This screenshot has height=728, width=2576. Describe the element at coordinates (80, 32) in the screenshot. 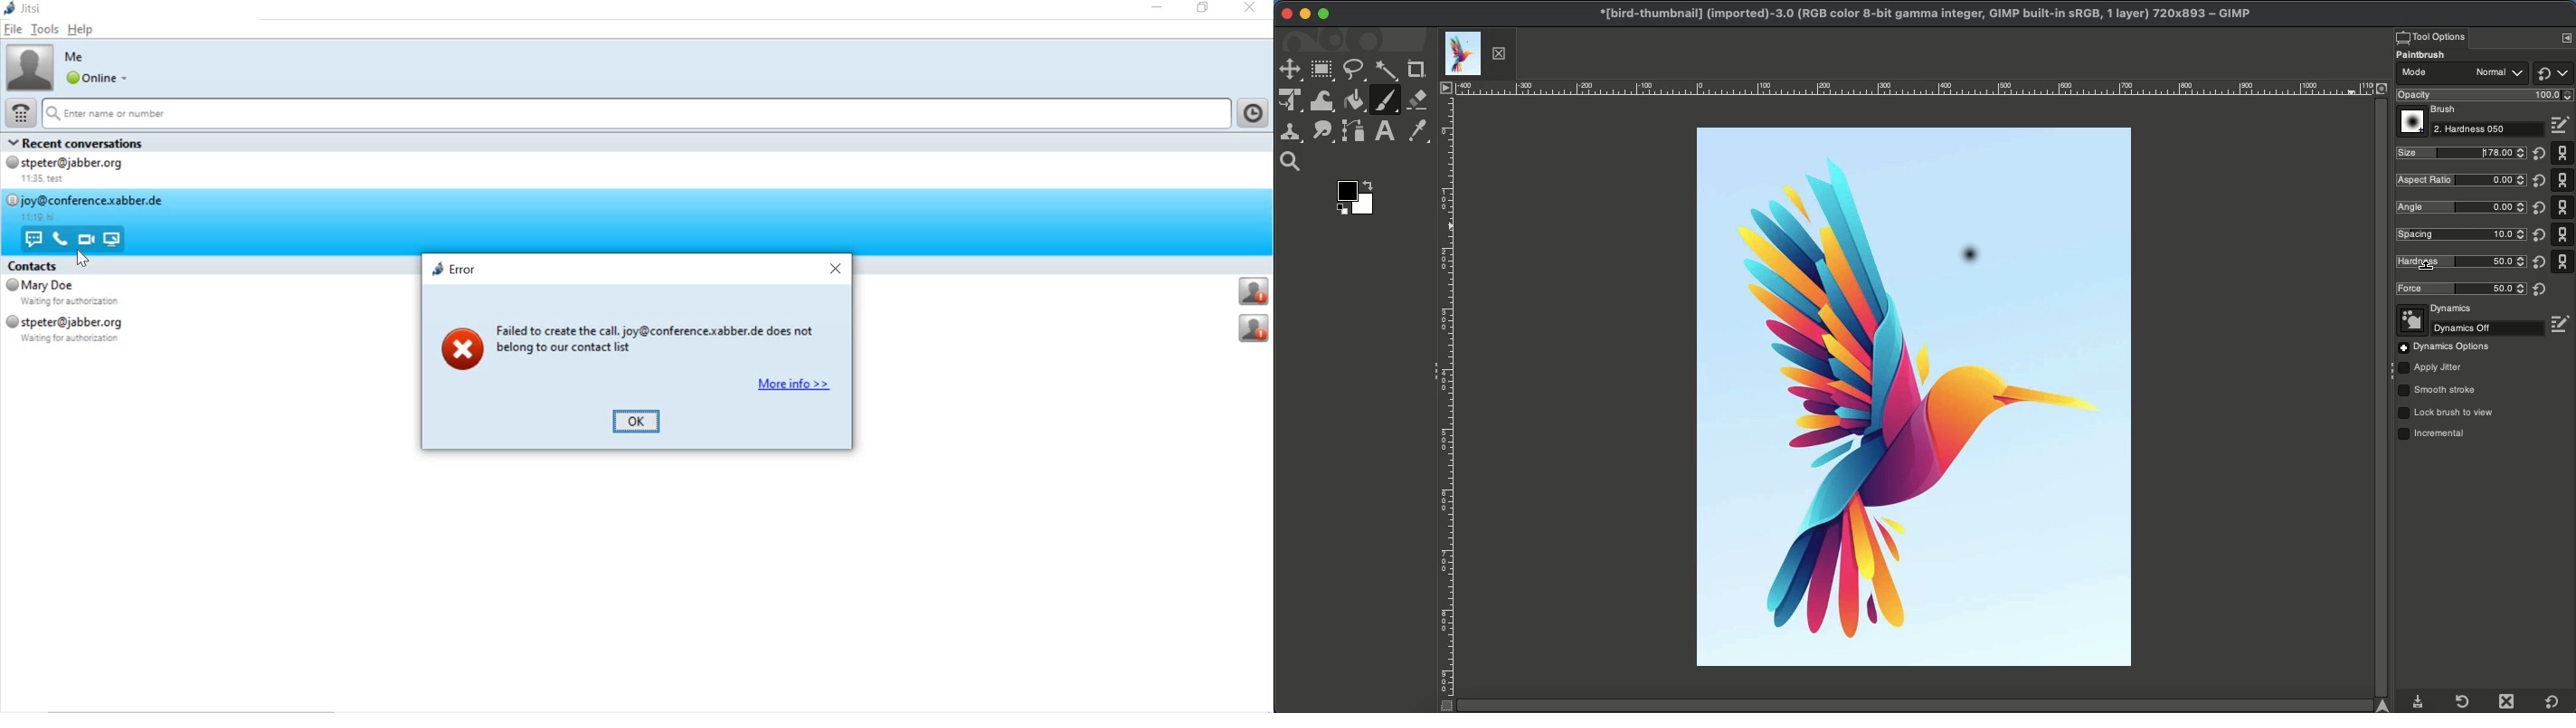

I see `help` at that location.